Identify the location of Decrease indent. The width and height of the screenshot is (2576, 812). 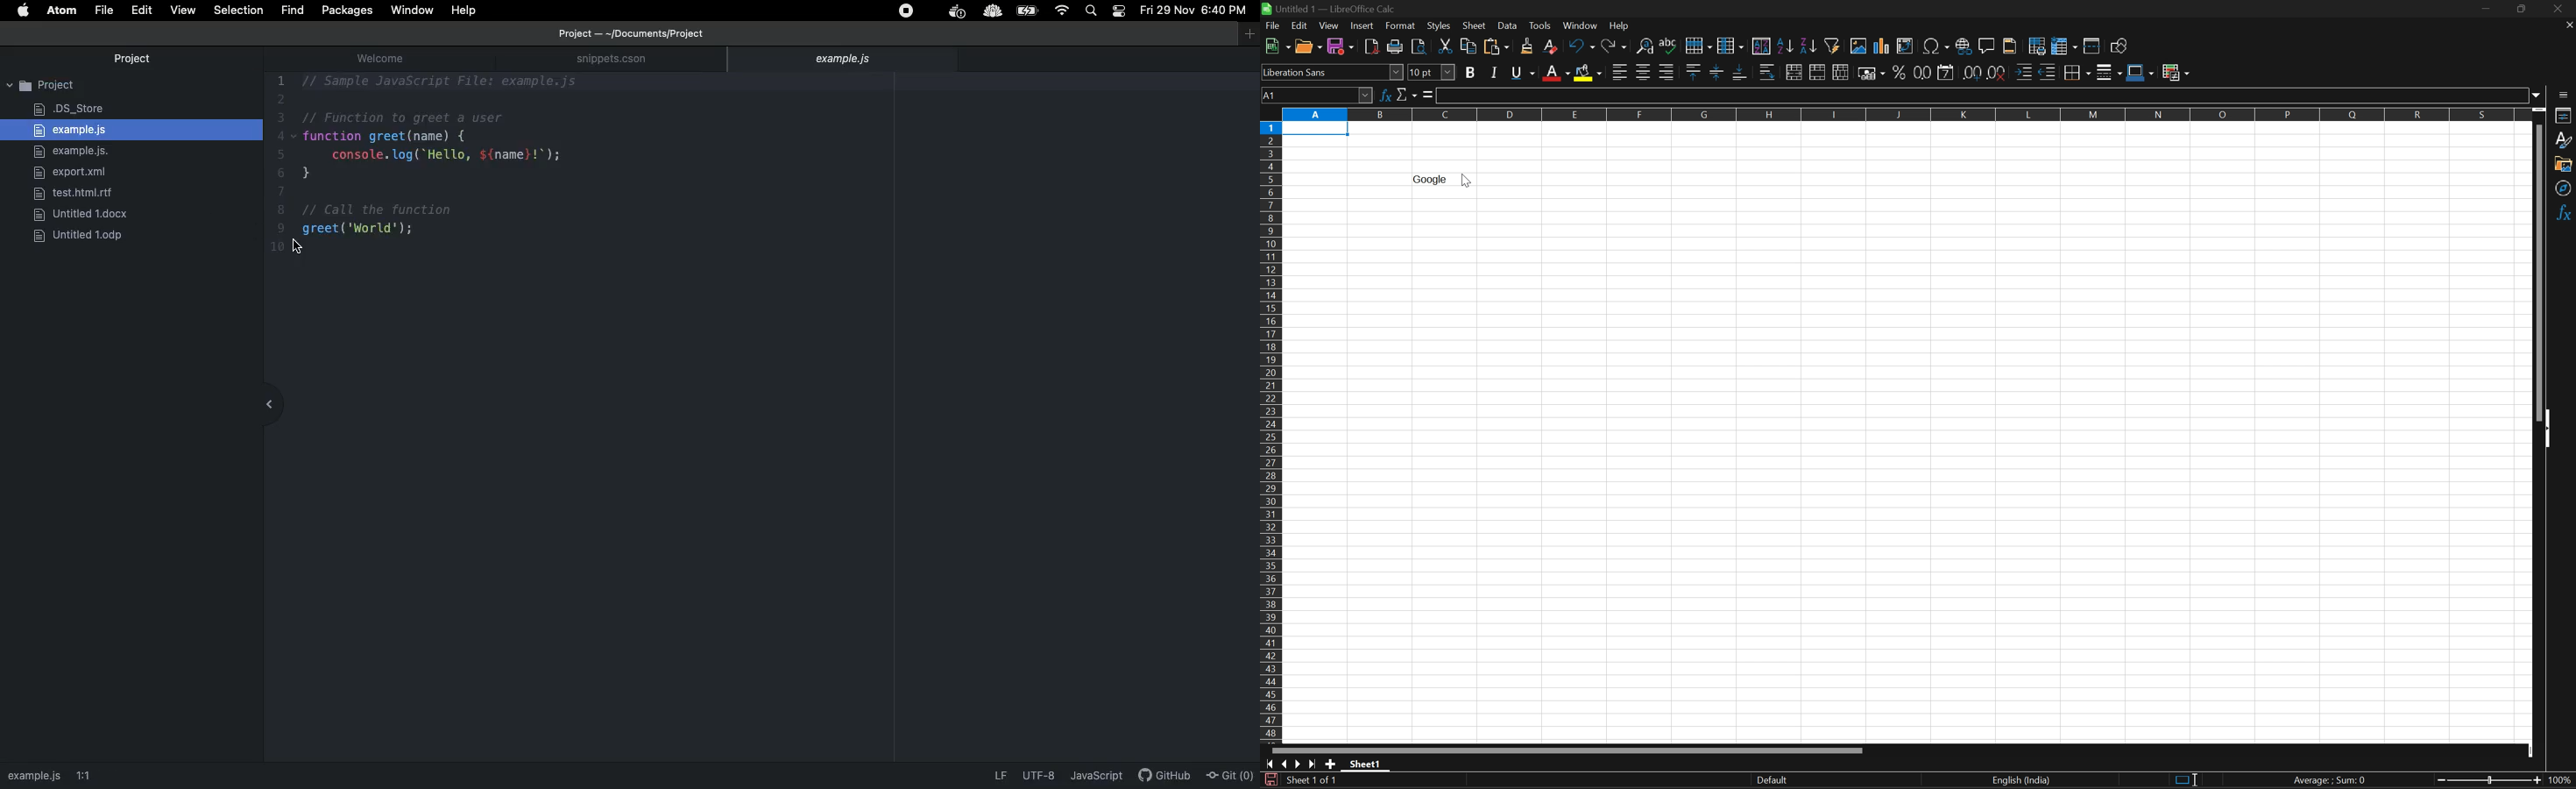
(2049, 71).